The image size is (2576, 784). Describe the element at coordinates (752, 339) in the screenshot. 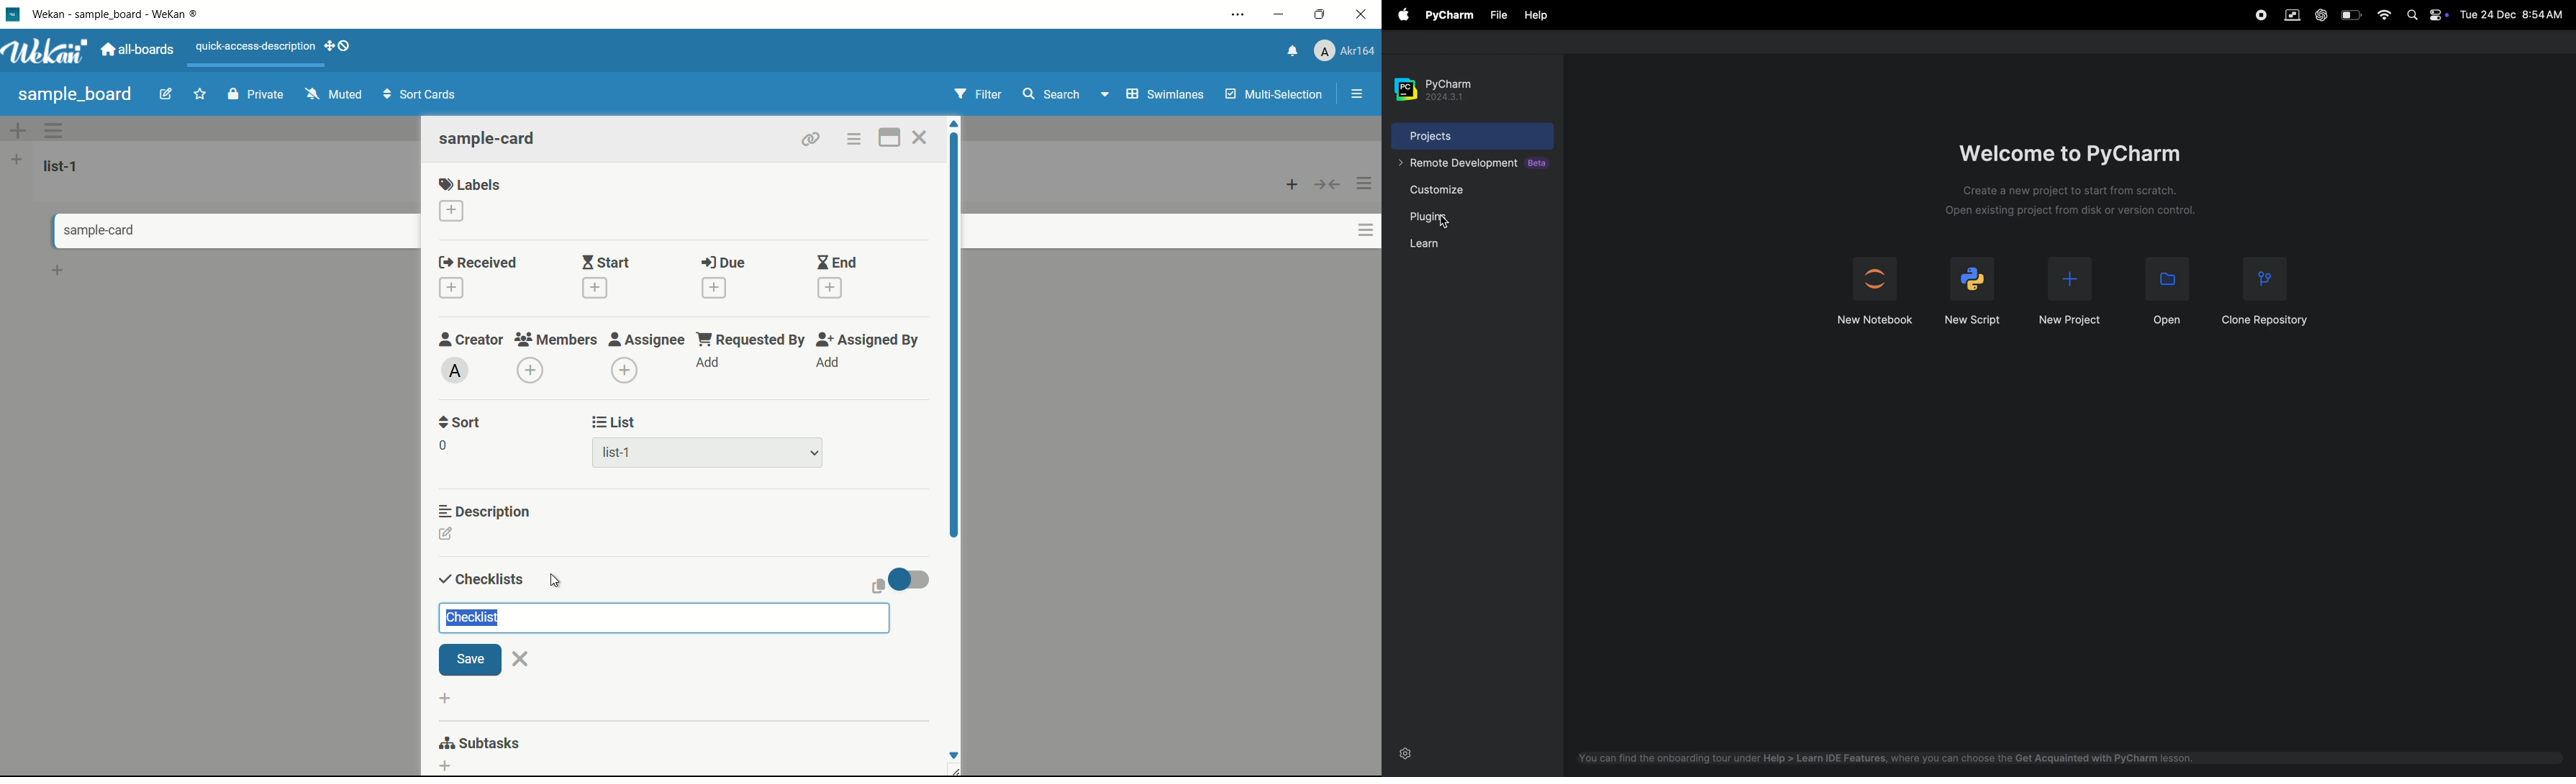

I see `requested by` at that location.